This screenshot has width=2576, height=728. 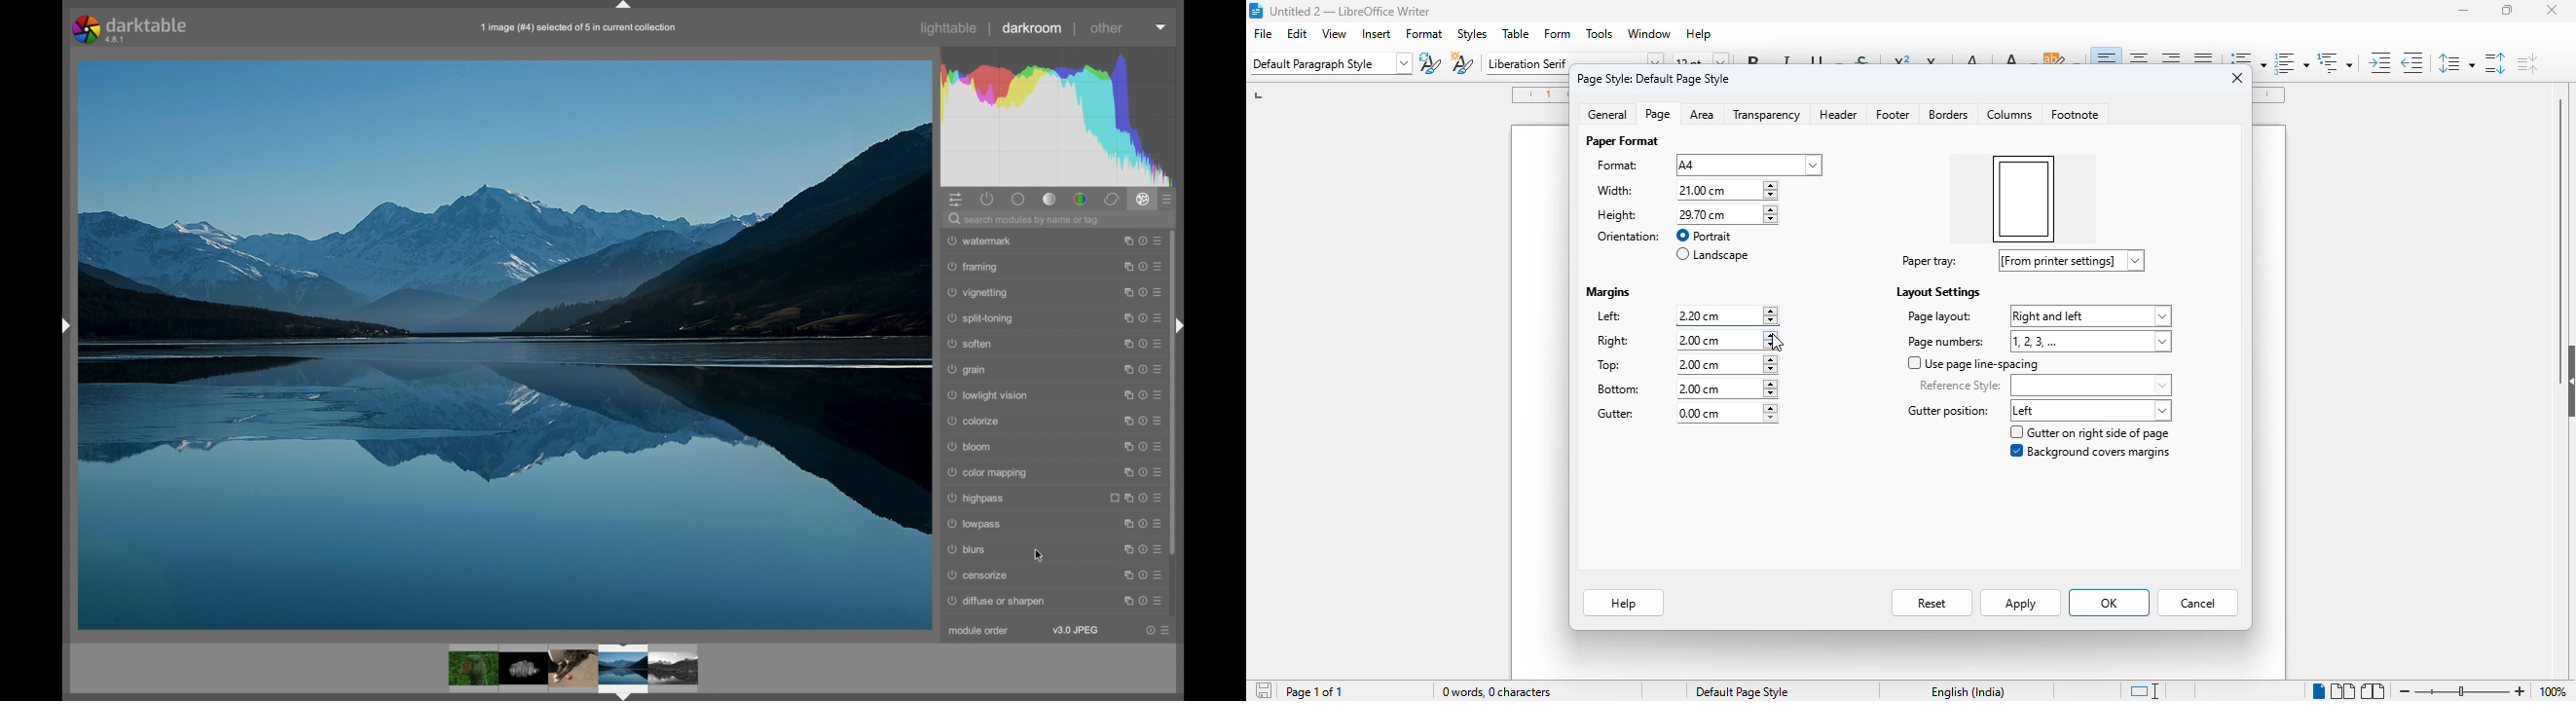 I want to click on increment or decrement , so click(x=1774, y=389).